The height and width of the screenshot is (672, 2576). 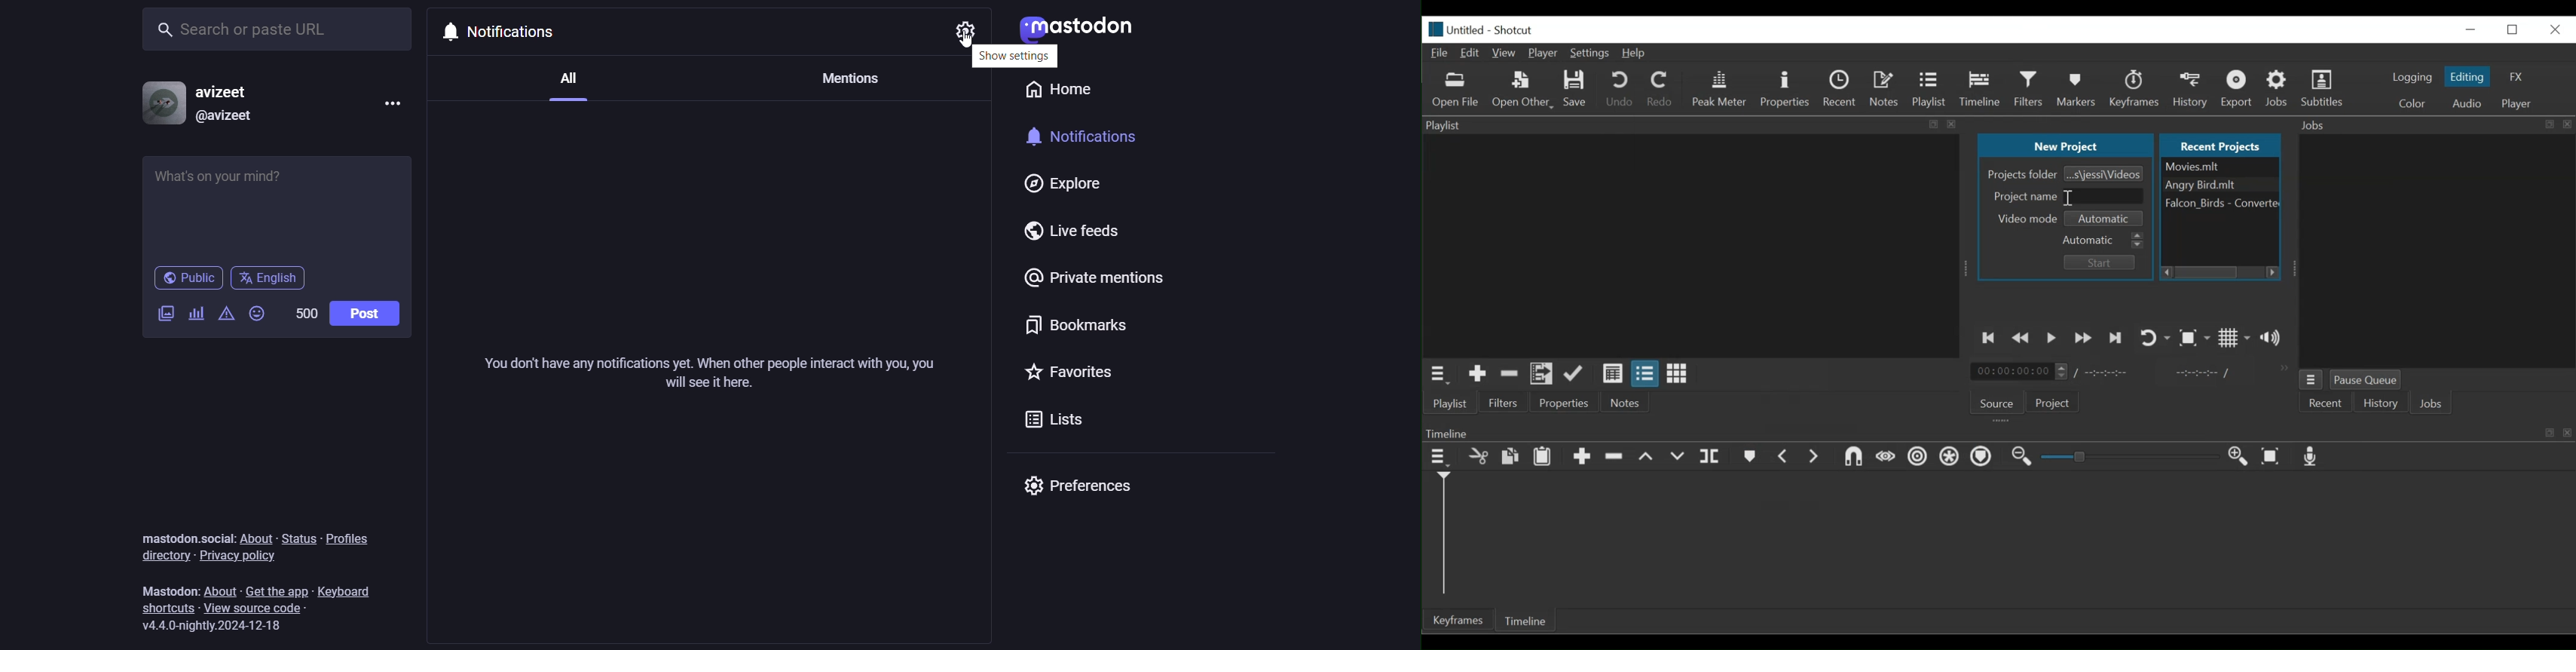 I want to click on setting, so click(x=966, y=31).